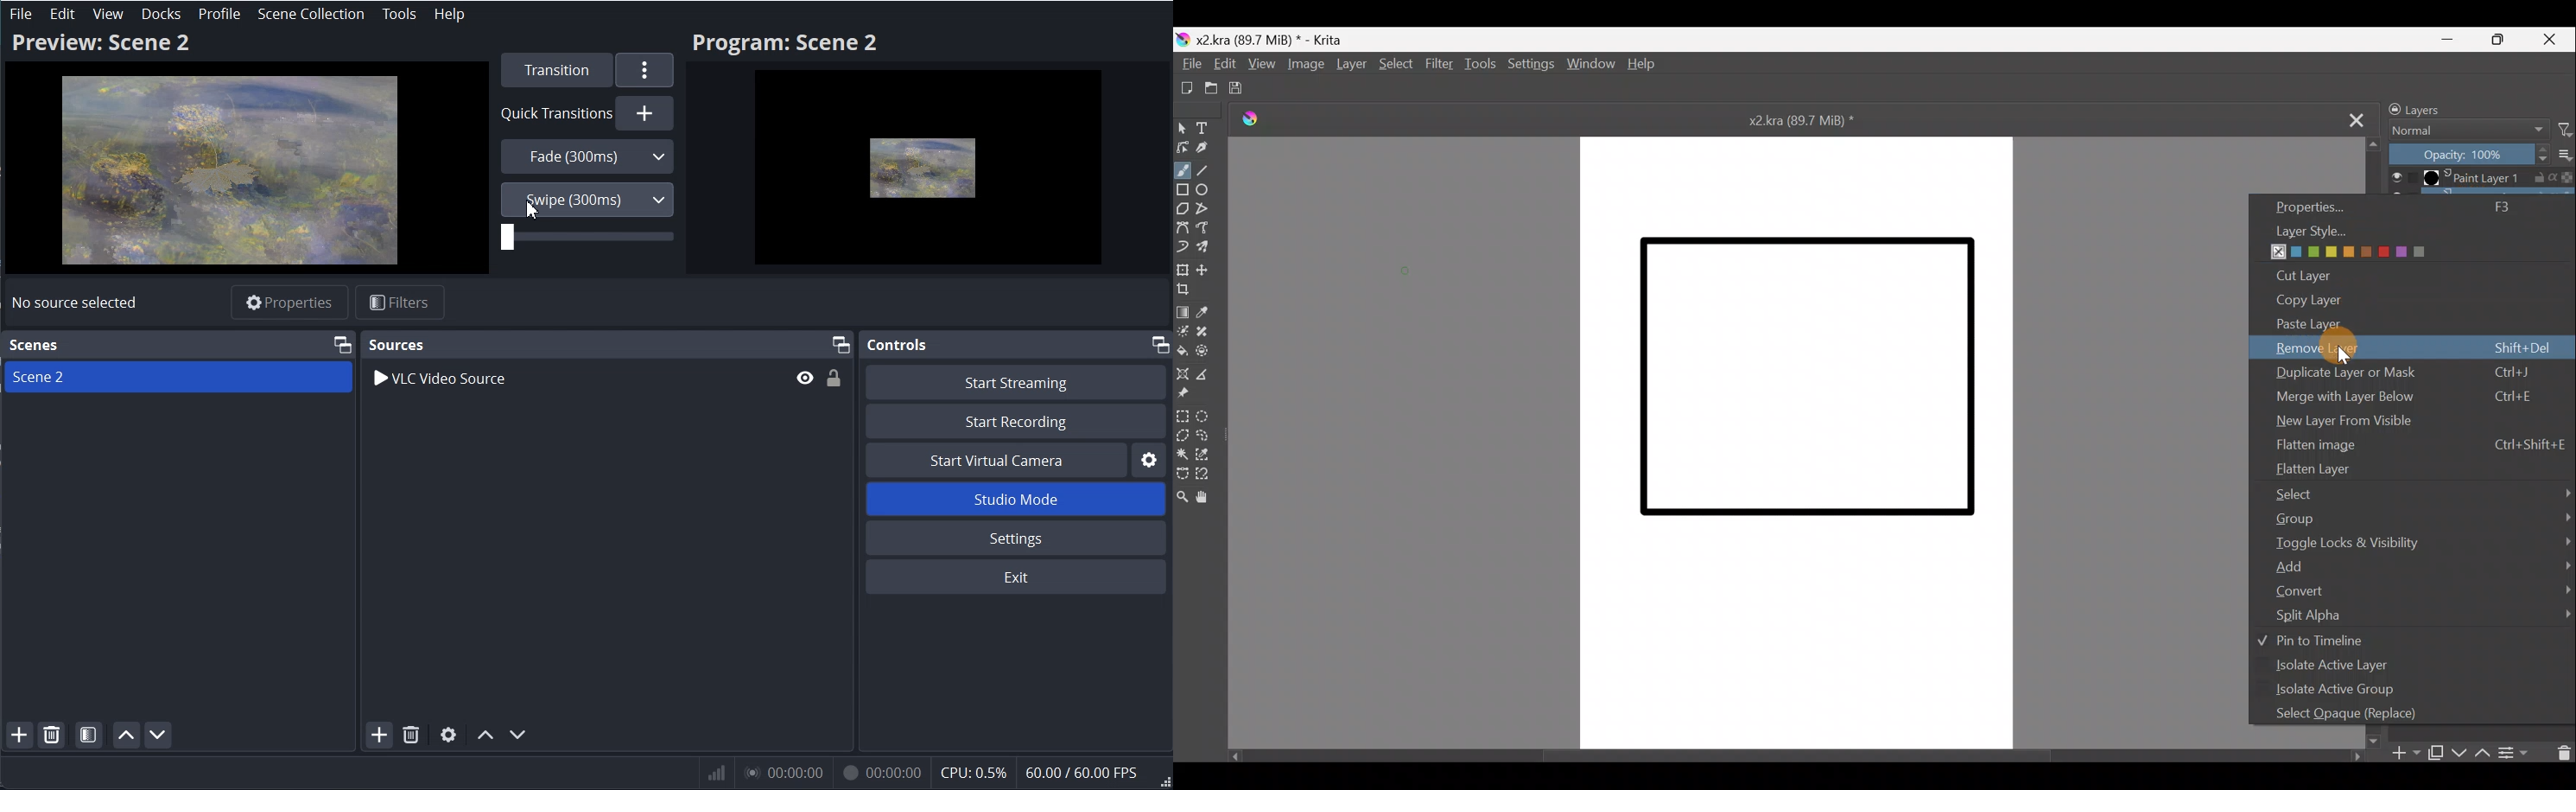 The height and width of the screenshot is (812, 2576). I want to click on Tools, so click(399, 14).